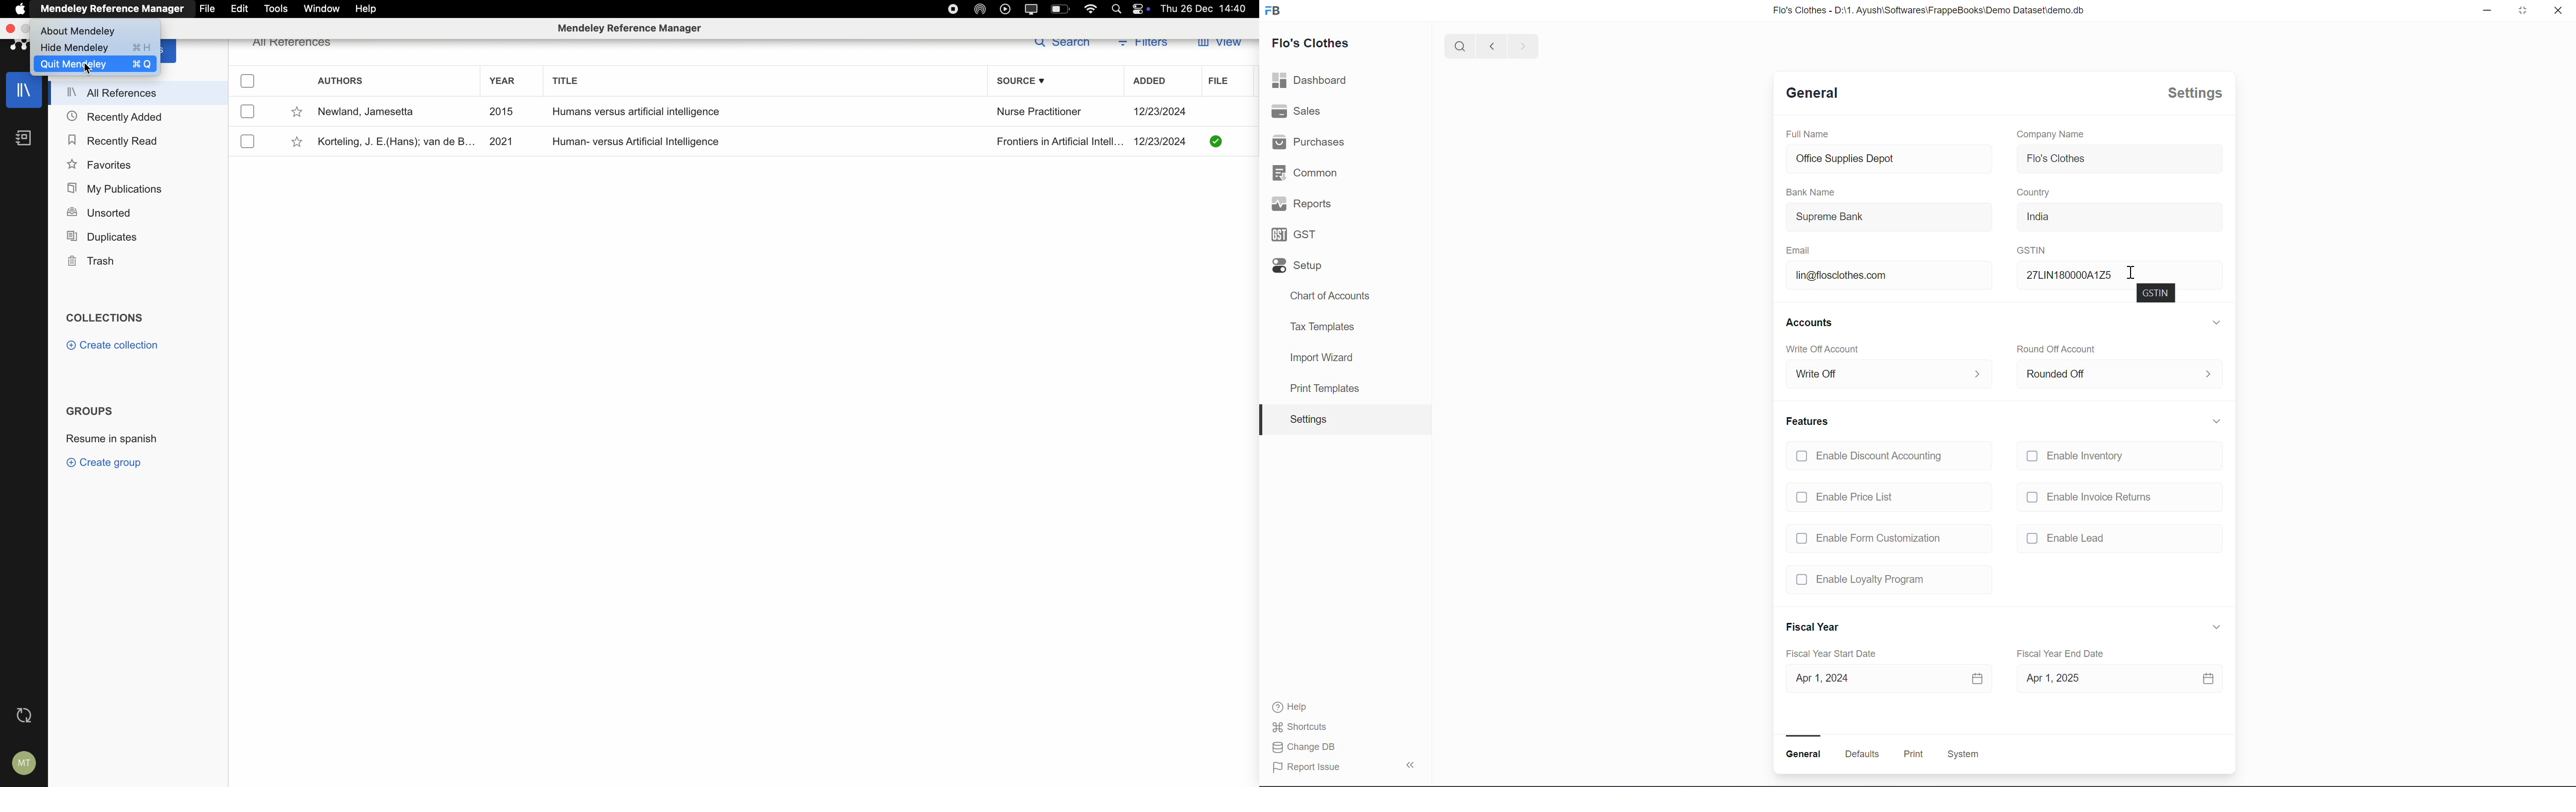  Describe the element at coordinates (1868, 539) in the screenshot. I see `Enable Form Customization` at that location.